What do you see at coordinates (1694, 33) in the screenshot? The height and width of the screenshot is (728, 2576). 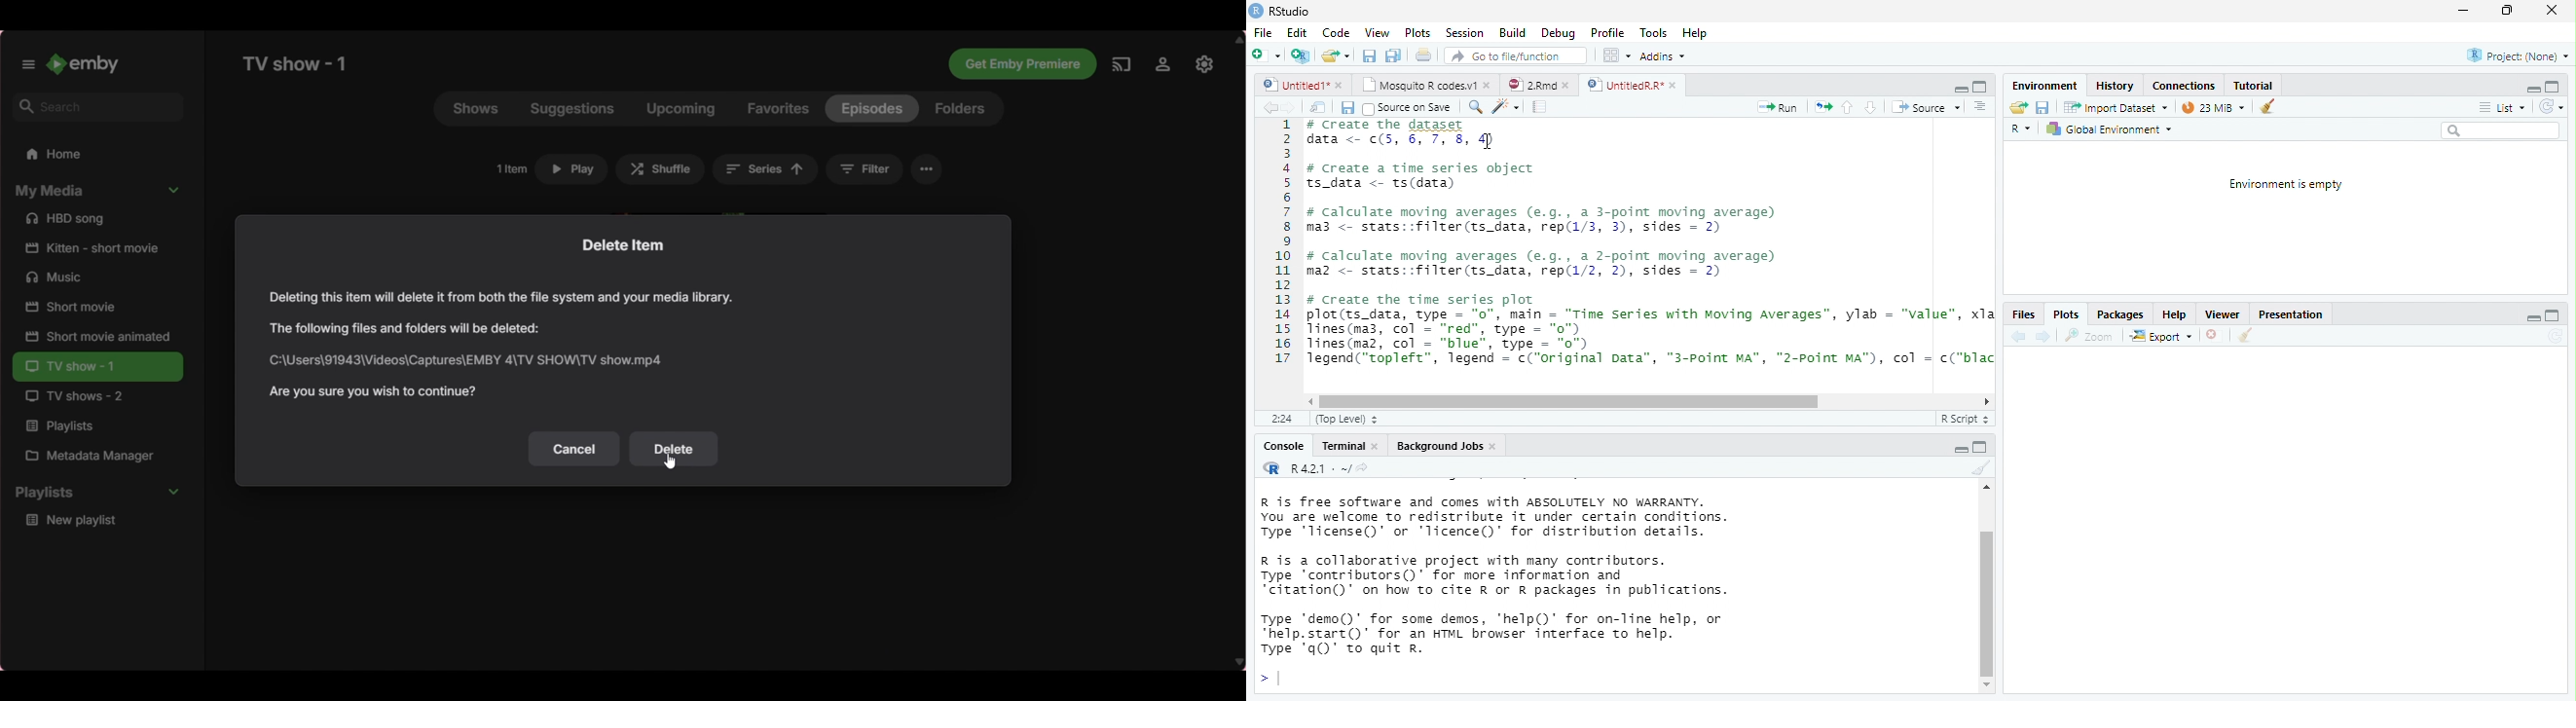 I see `Hep` at bounding box center [1694, 33].